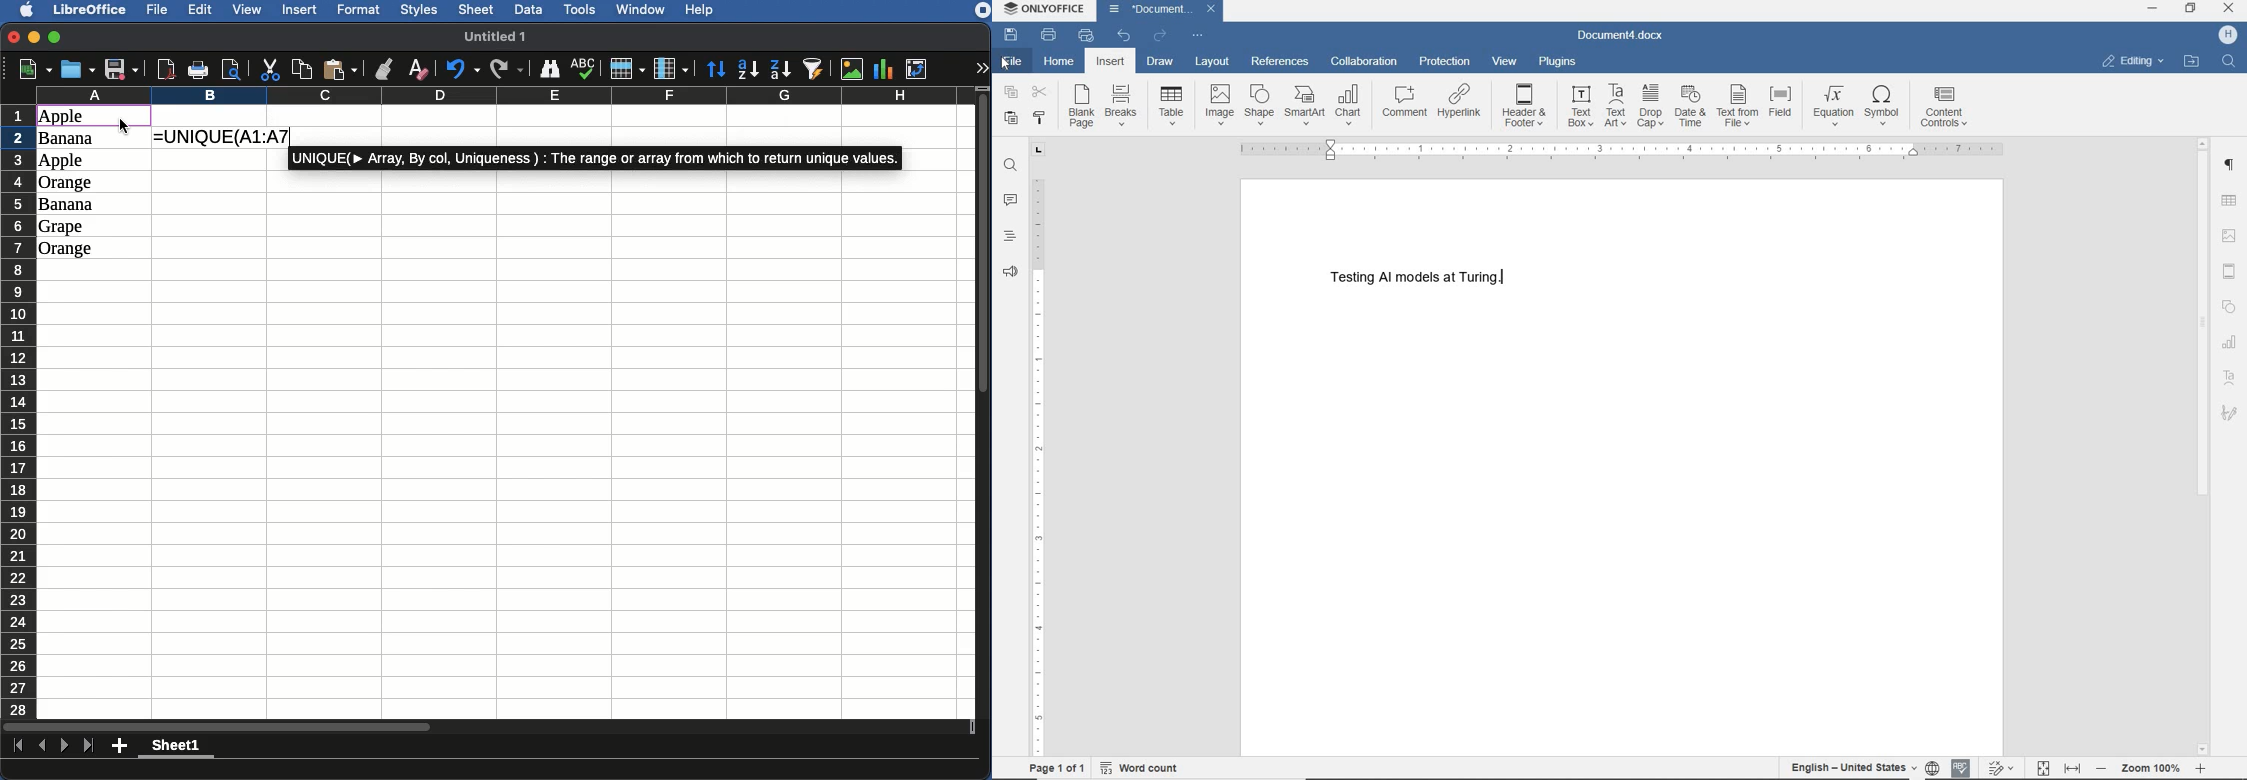  I want to click on Save, so click(121, 69).